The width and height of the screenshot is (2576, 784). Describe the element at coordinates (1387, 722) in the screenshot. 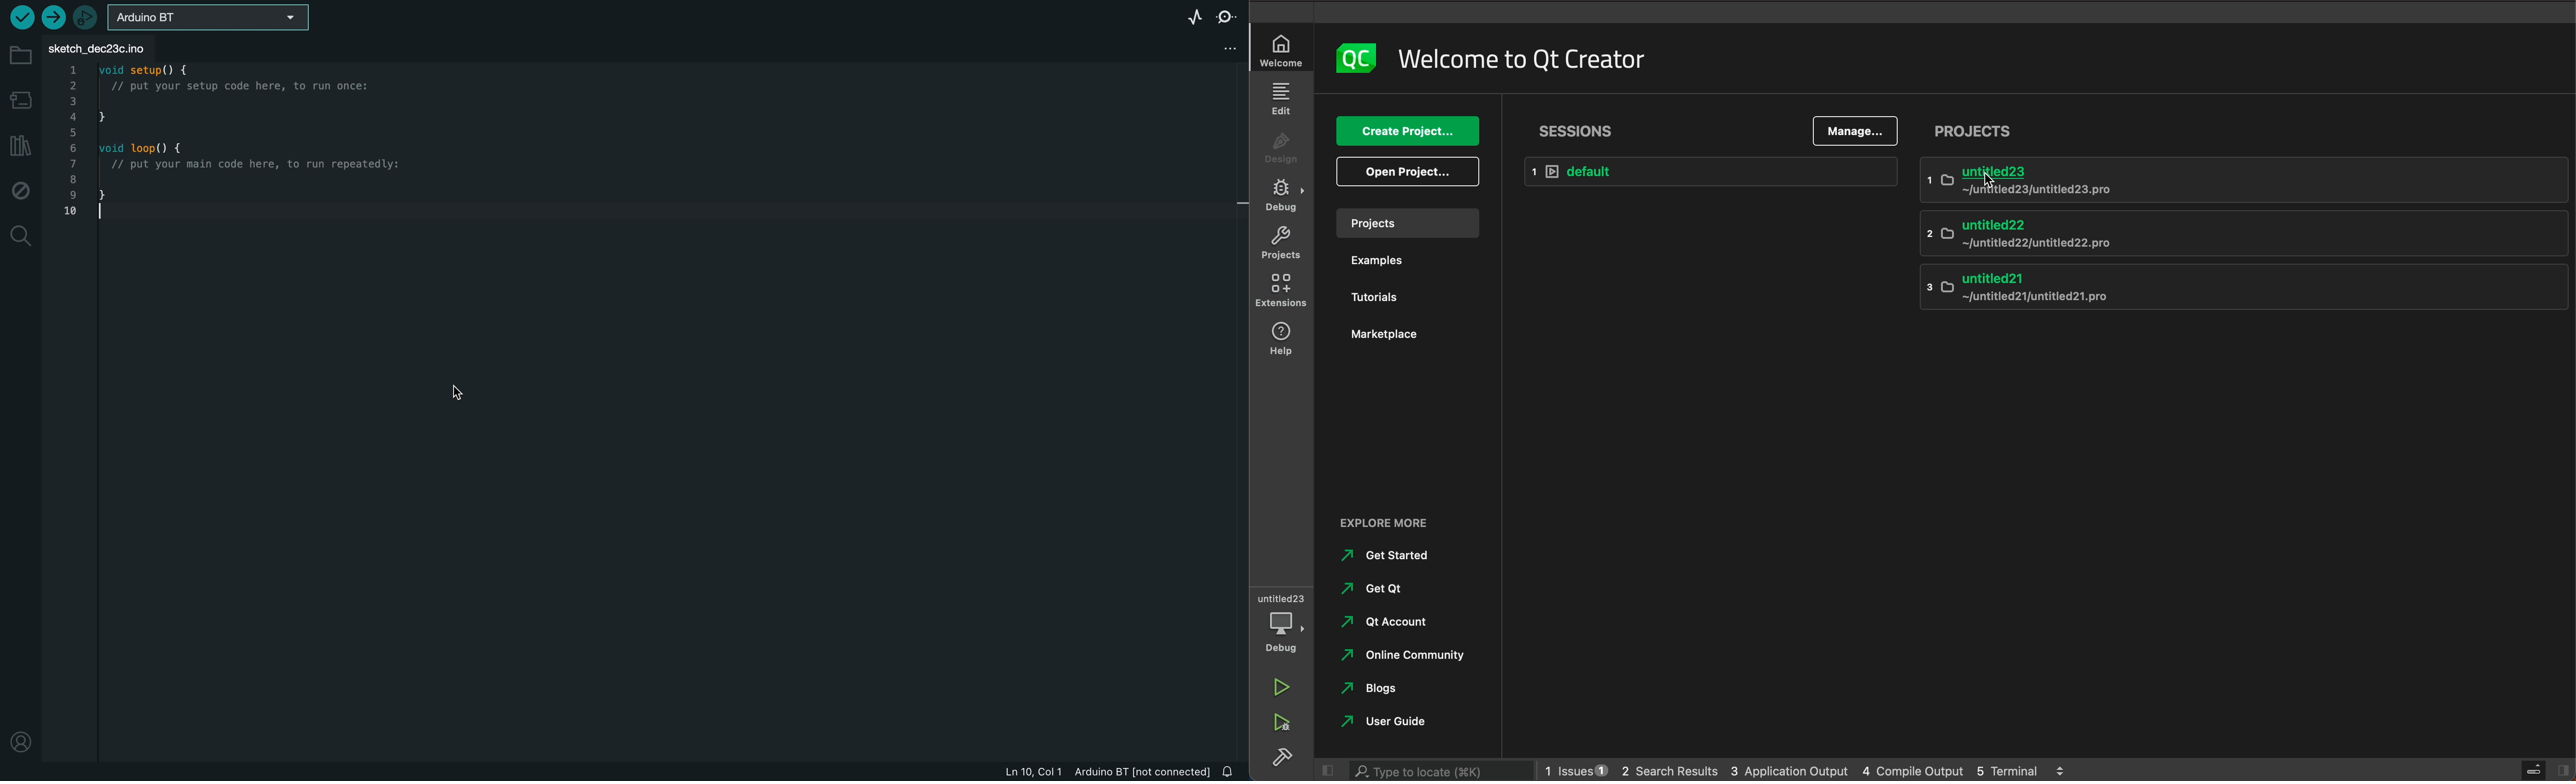

I see `user guide` at that location.